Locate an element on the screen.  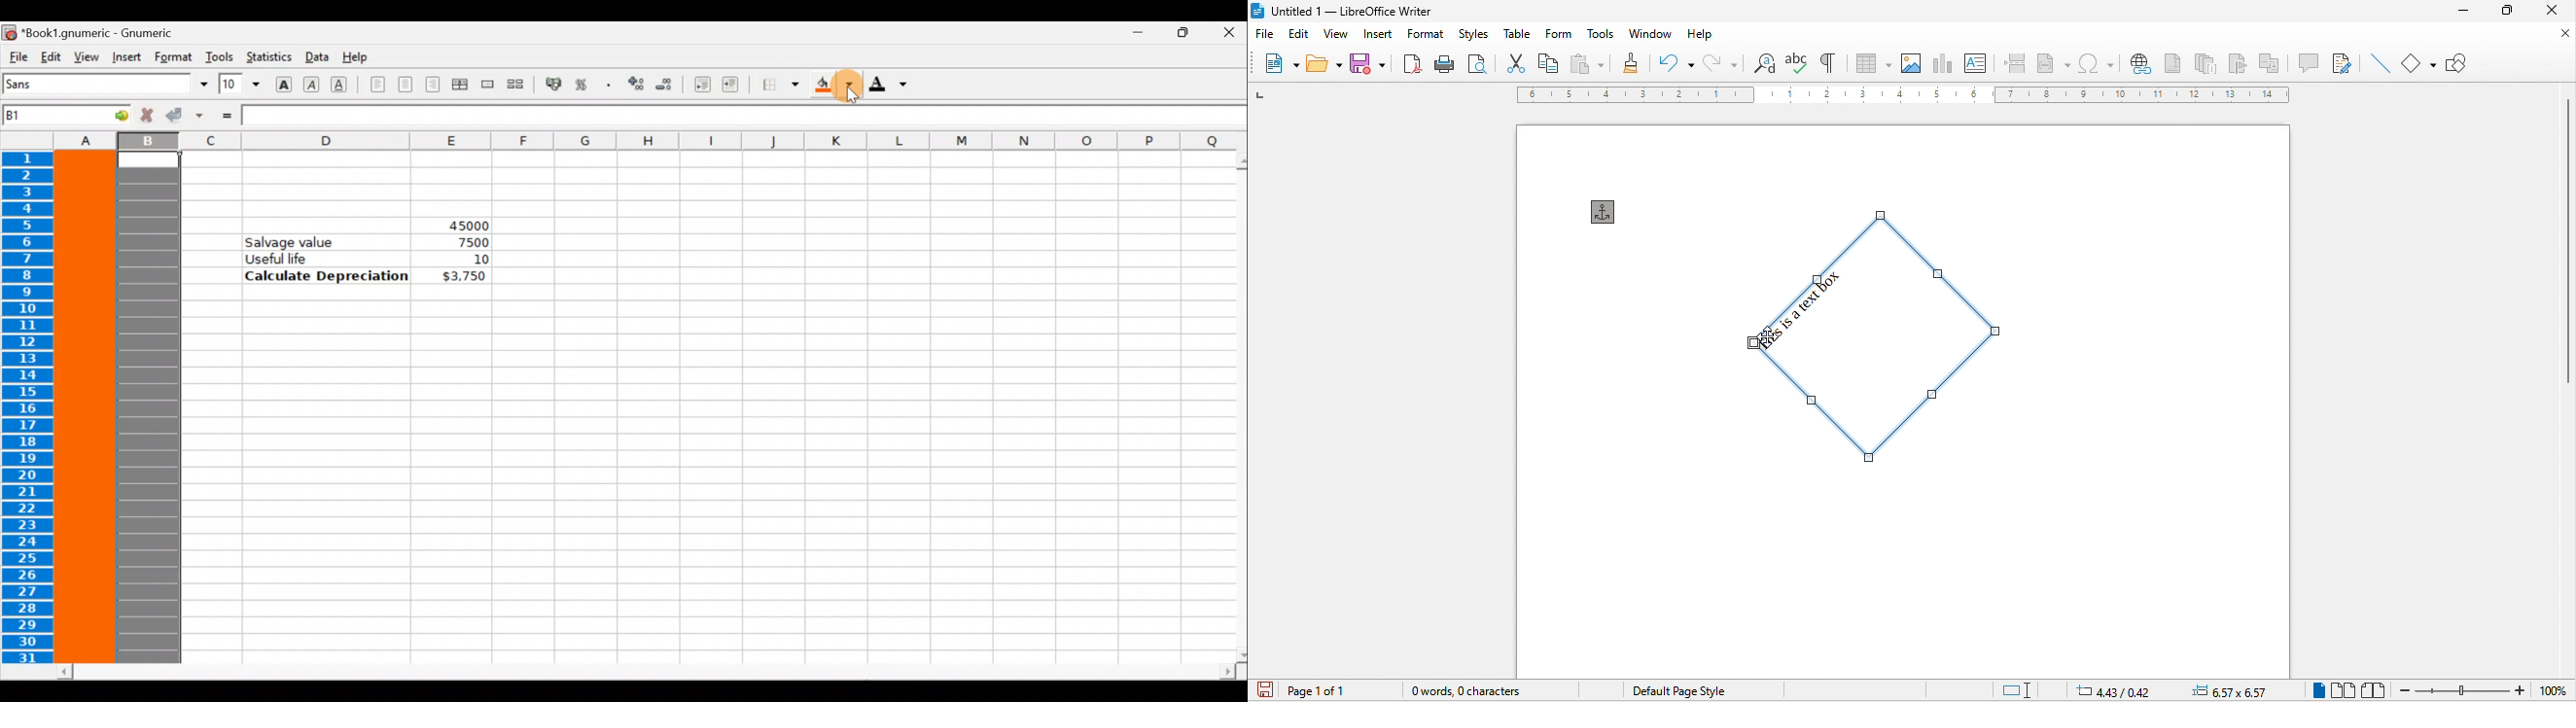
Tools is located at coordinates (219, 57).